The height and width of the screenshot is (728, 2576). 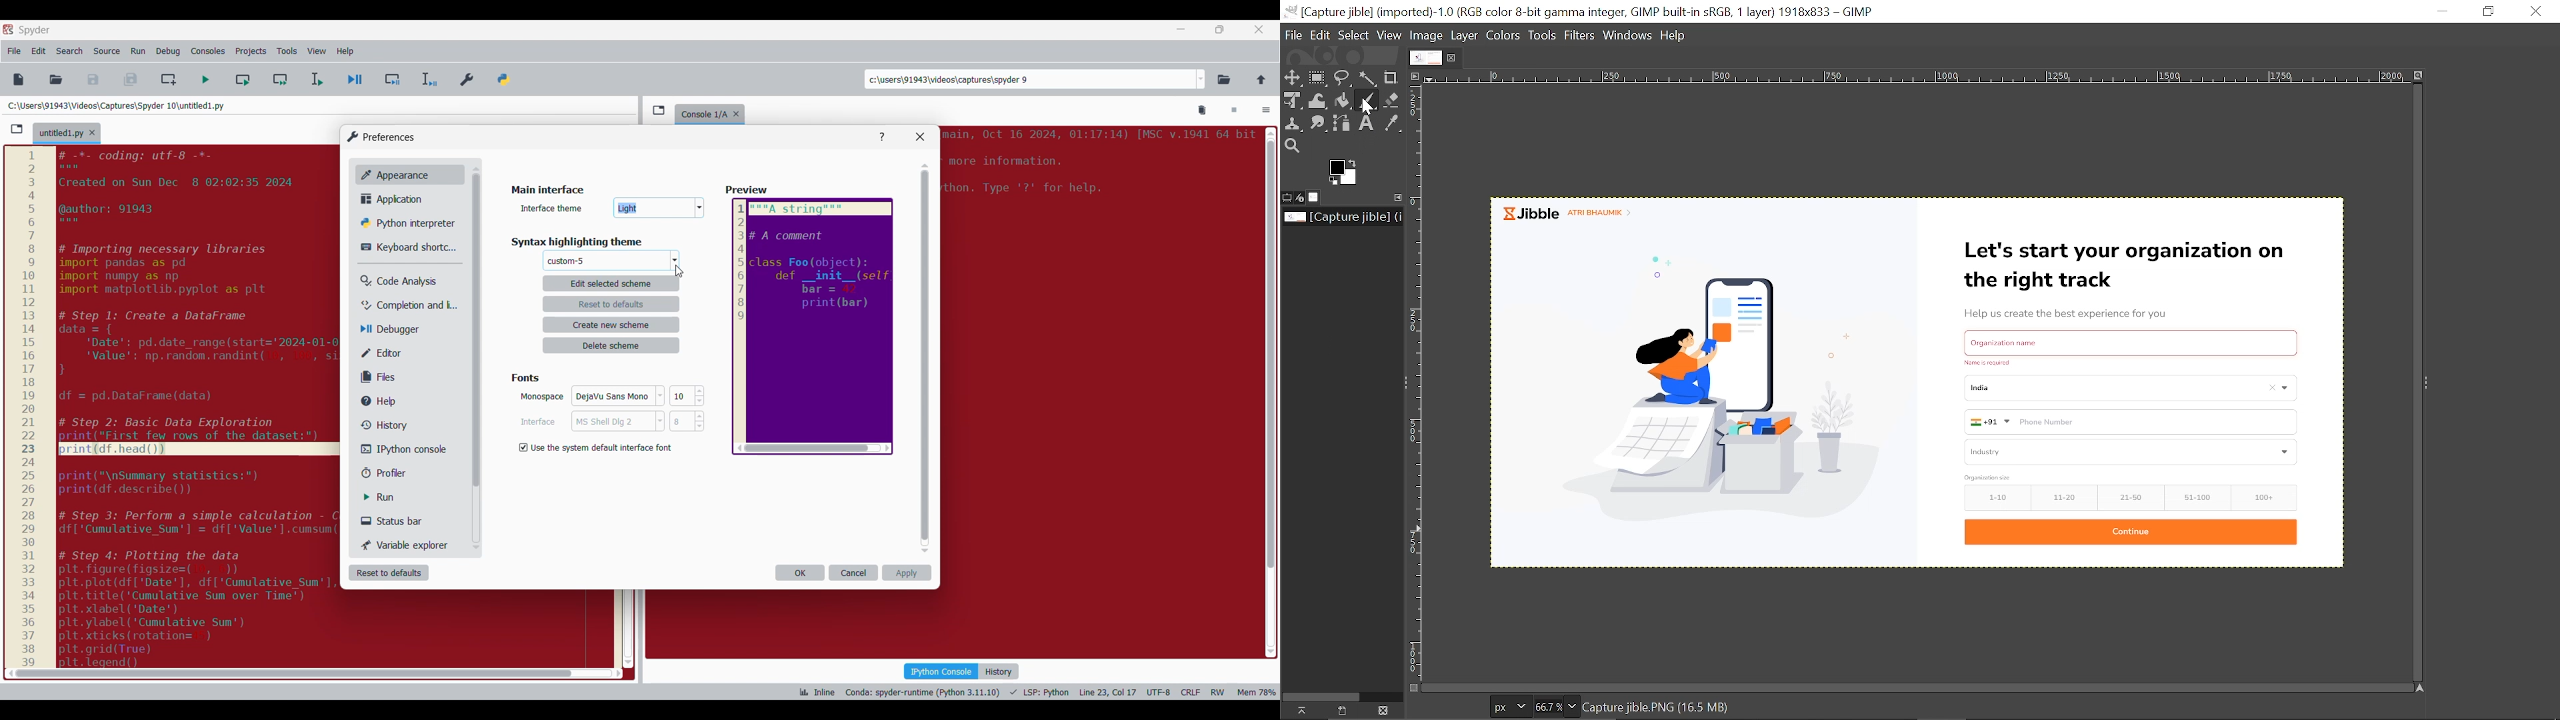 What do you see at coordinates (660, 209) in the screenshot?
I see `` at bounding box center [660, 209].